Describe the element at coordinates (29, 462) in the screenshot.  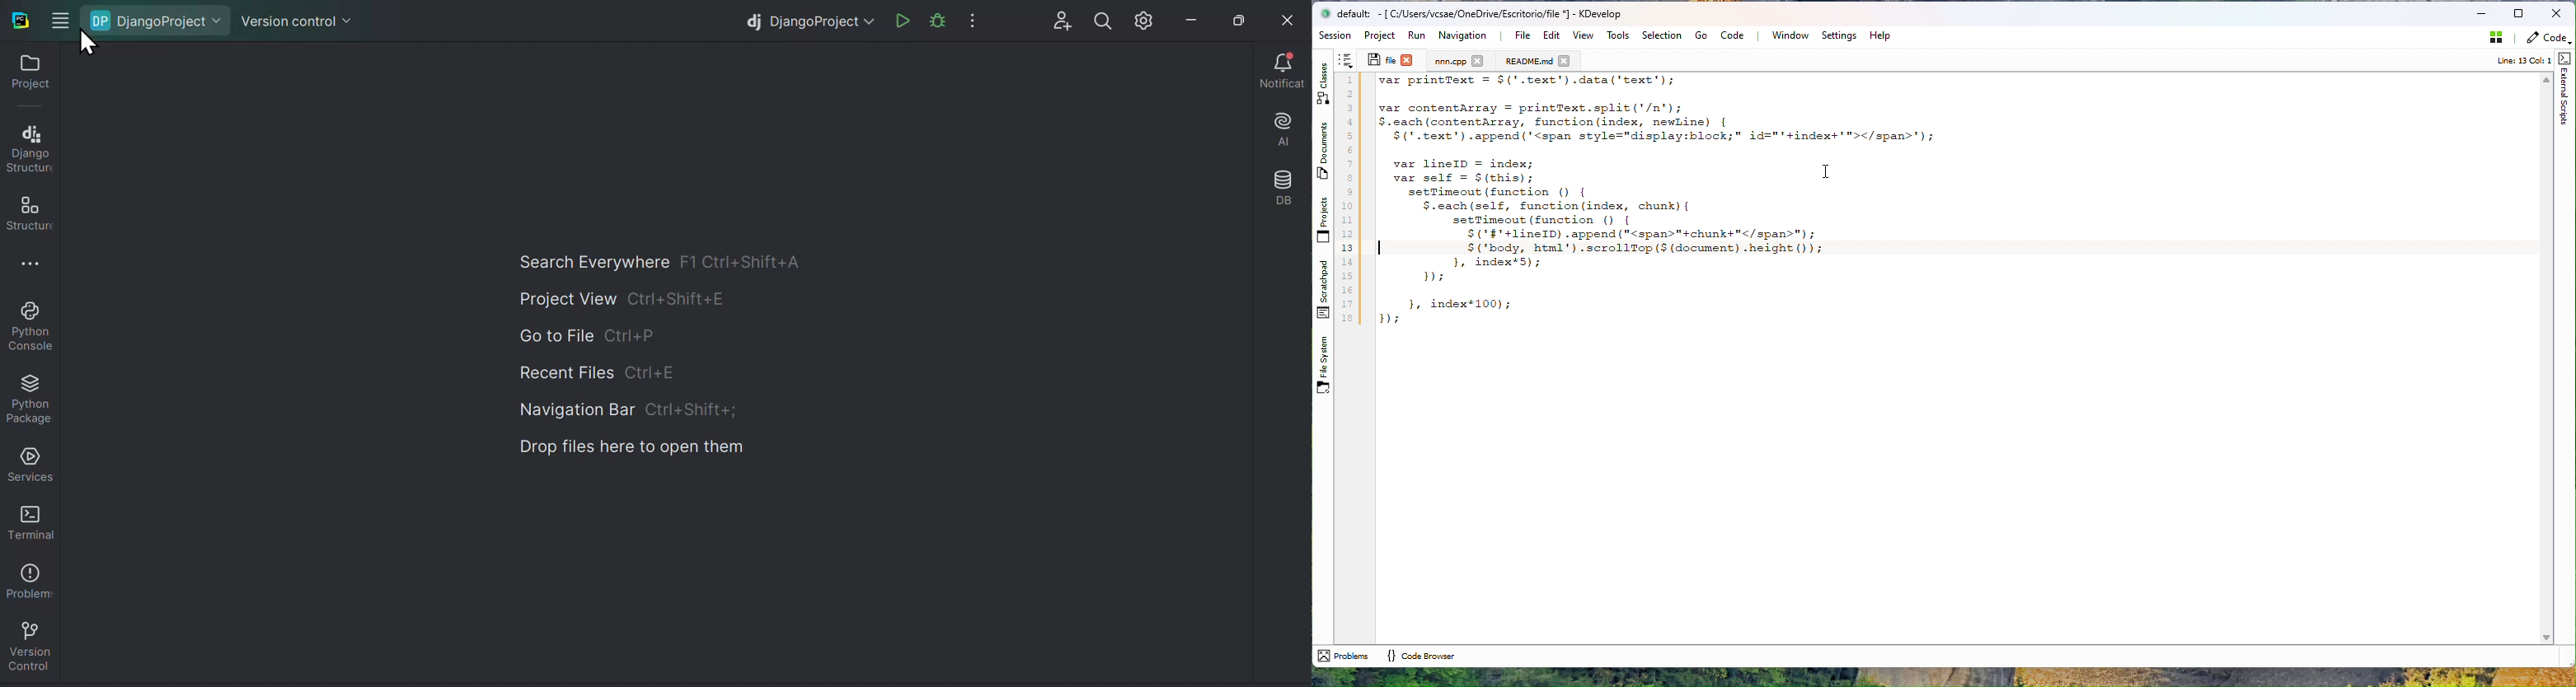
I see `Services` at that location.